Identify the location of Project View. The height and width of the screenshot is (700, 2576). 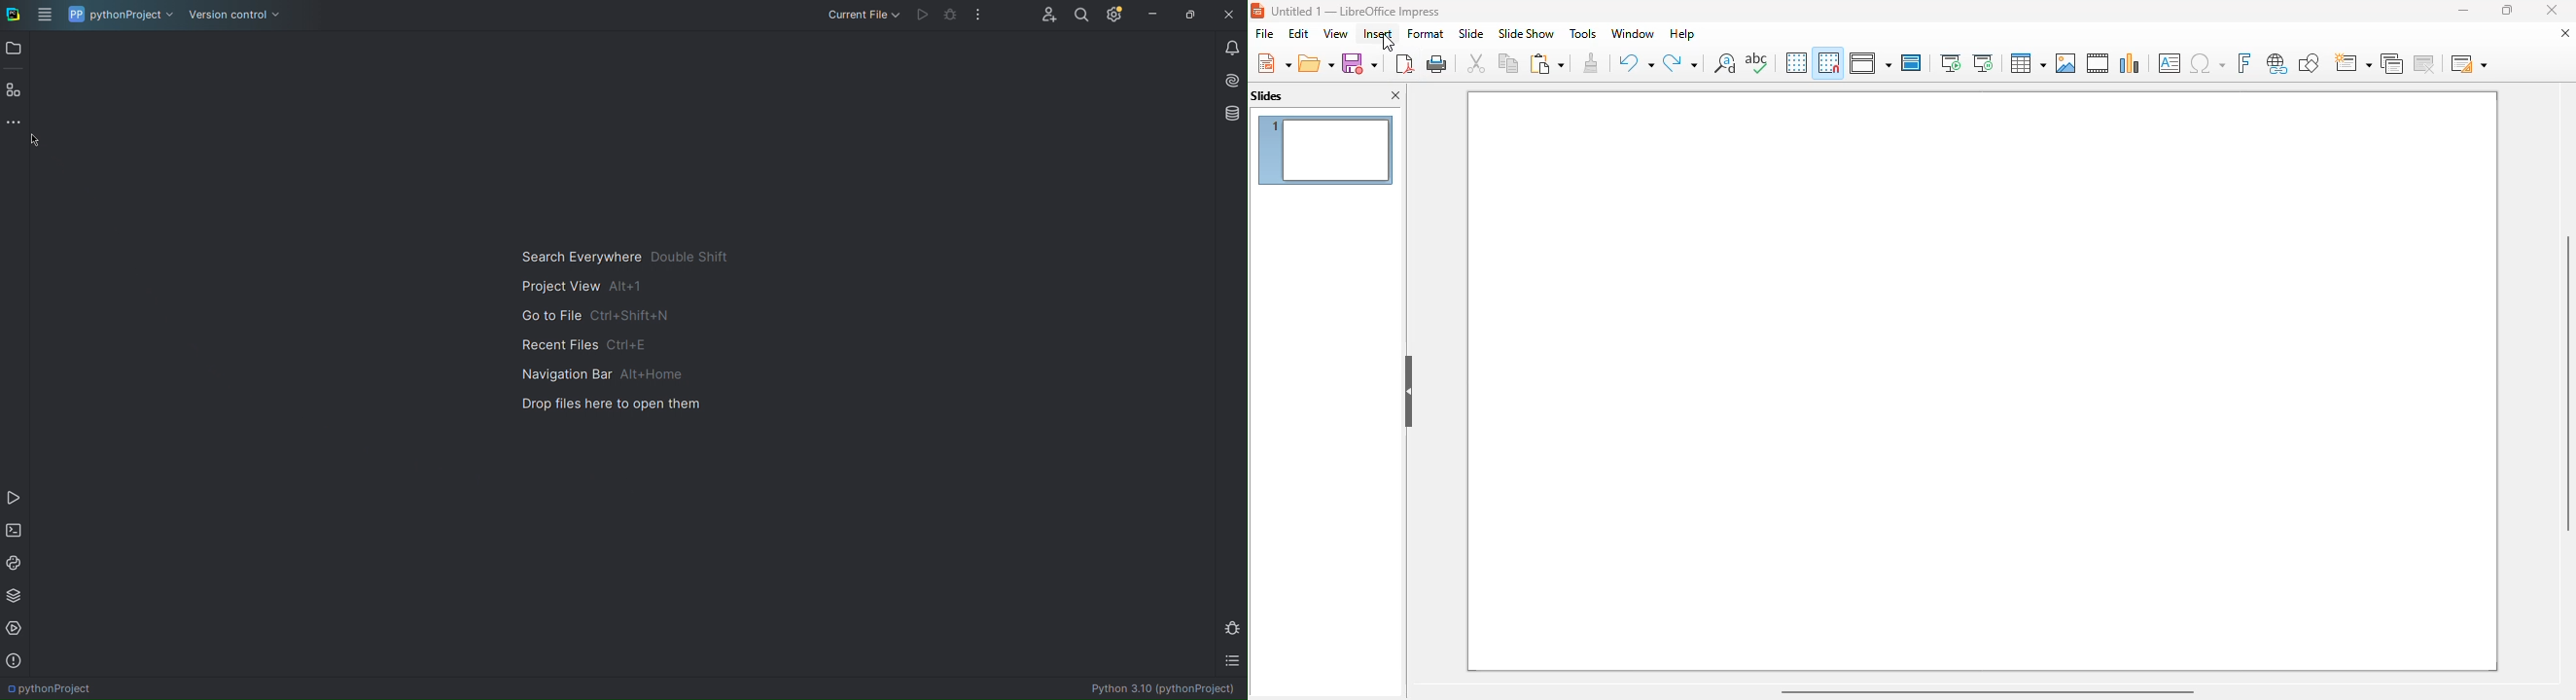
(581, 287).